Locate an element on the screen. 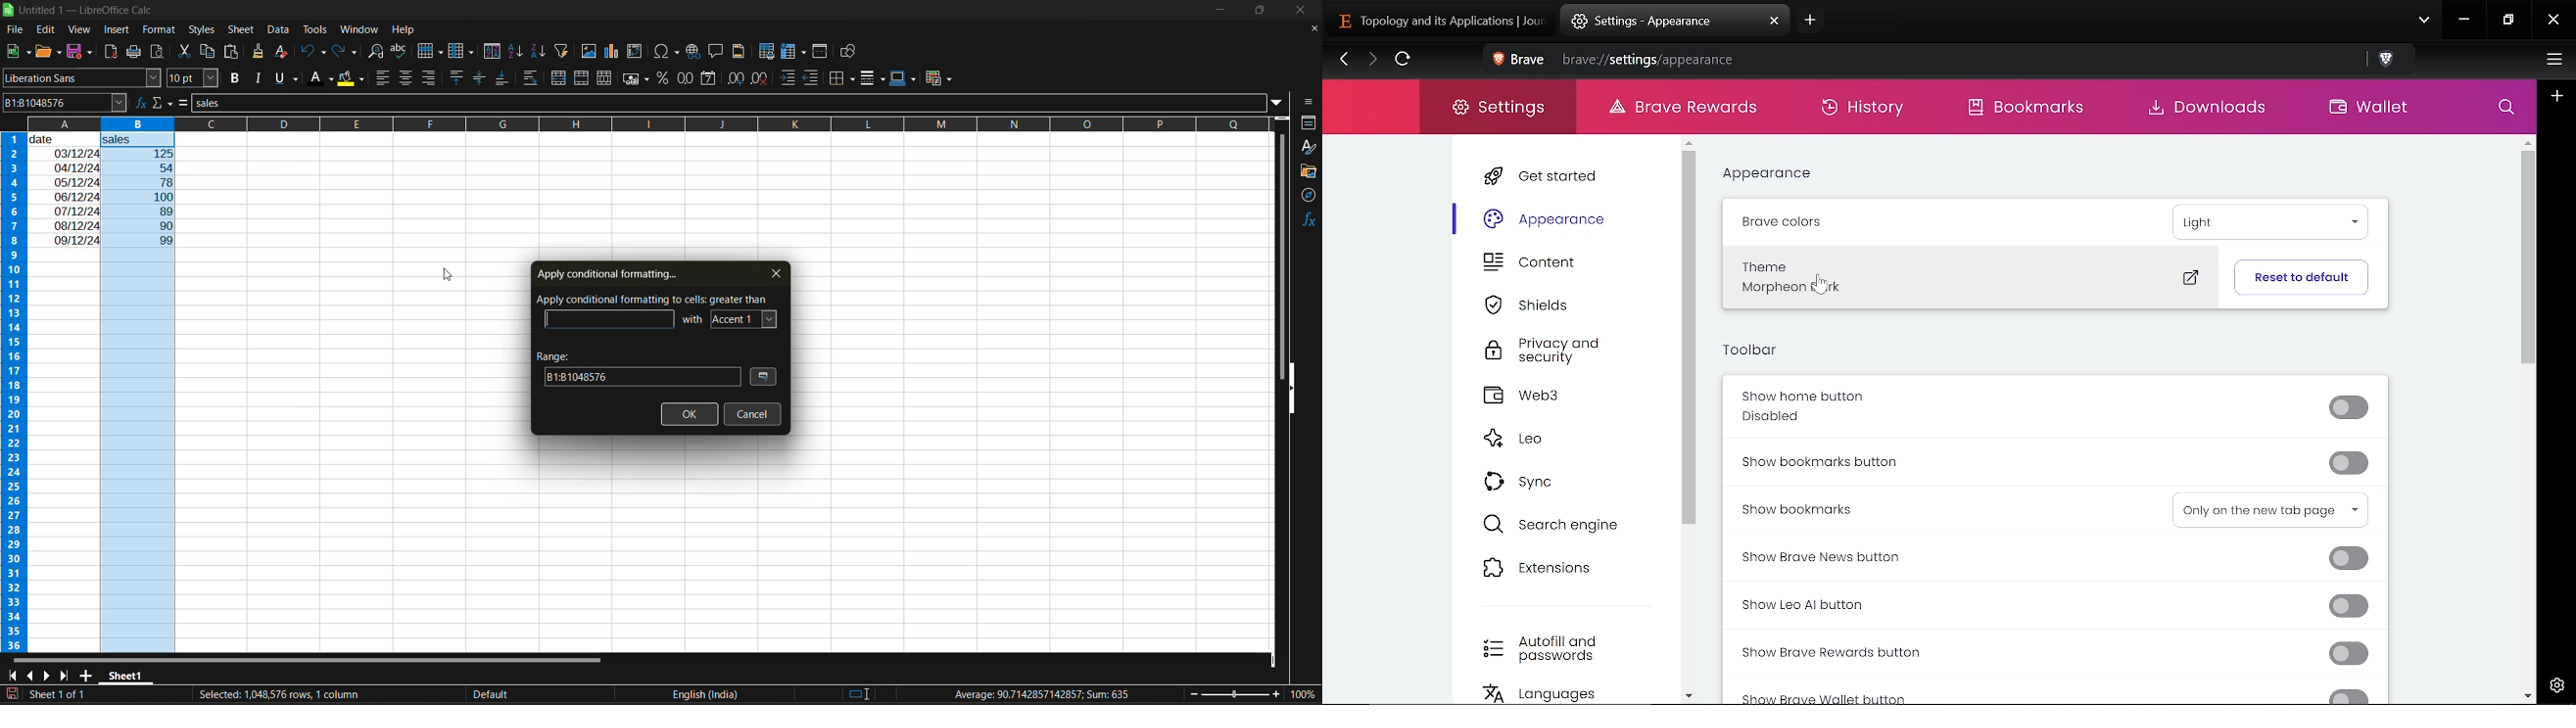 The image size is (2576, 728). sheet name is located at coordinates (124, 676).